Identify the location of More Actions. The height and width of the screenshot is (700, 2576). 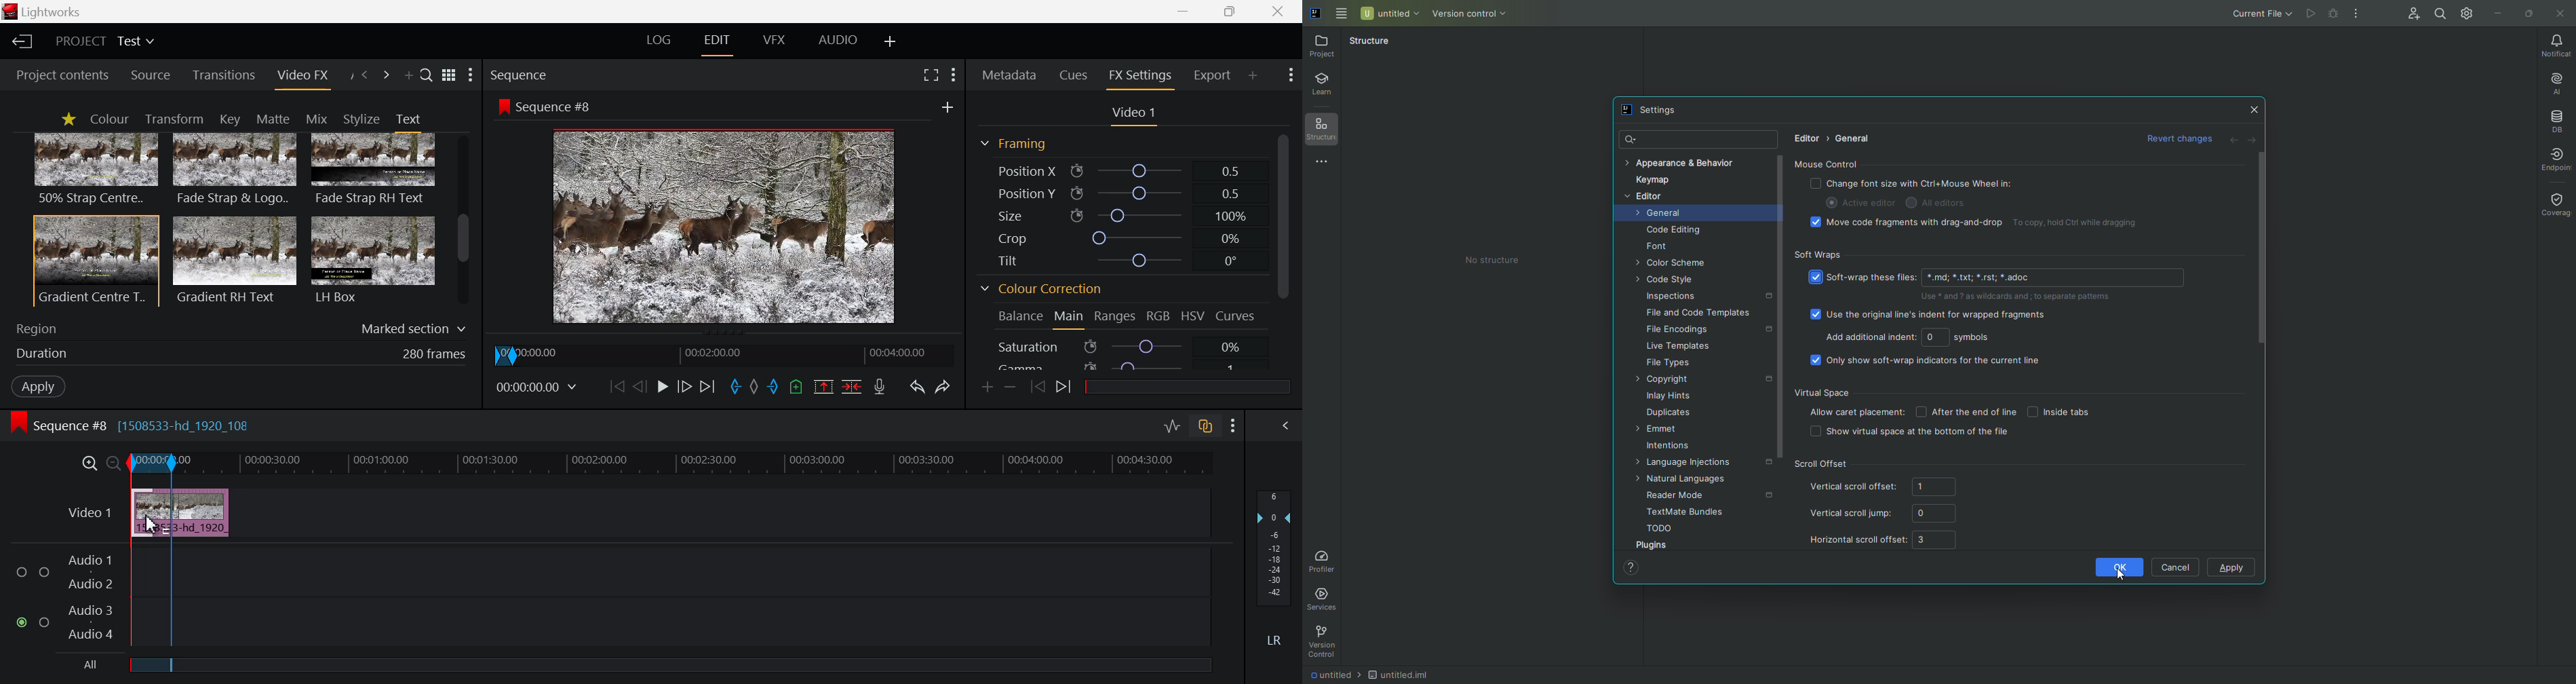
(2357, 13).